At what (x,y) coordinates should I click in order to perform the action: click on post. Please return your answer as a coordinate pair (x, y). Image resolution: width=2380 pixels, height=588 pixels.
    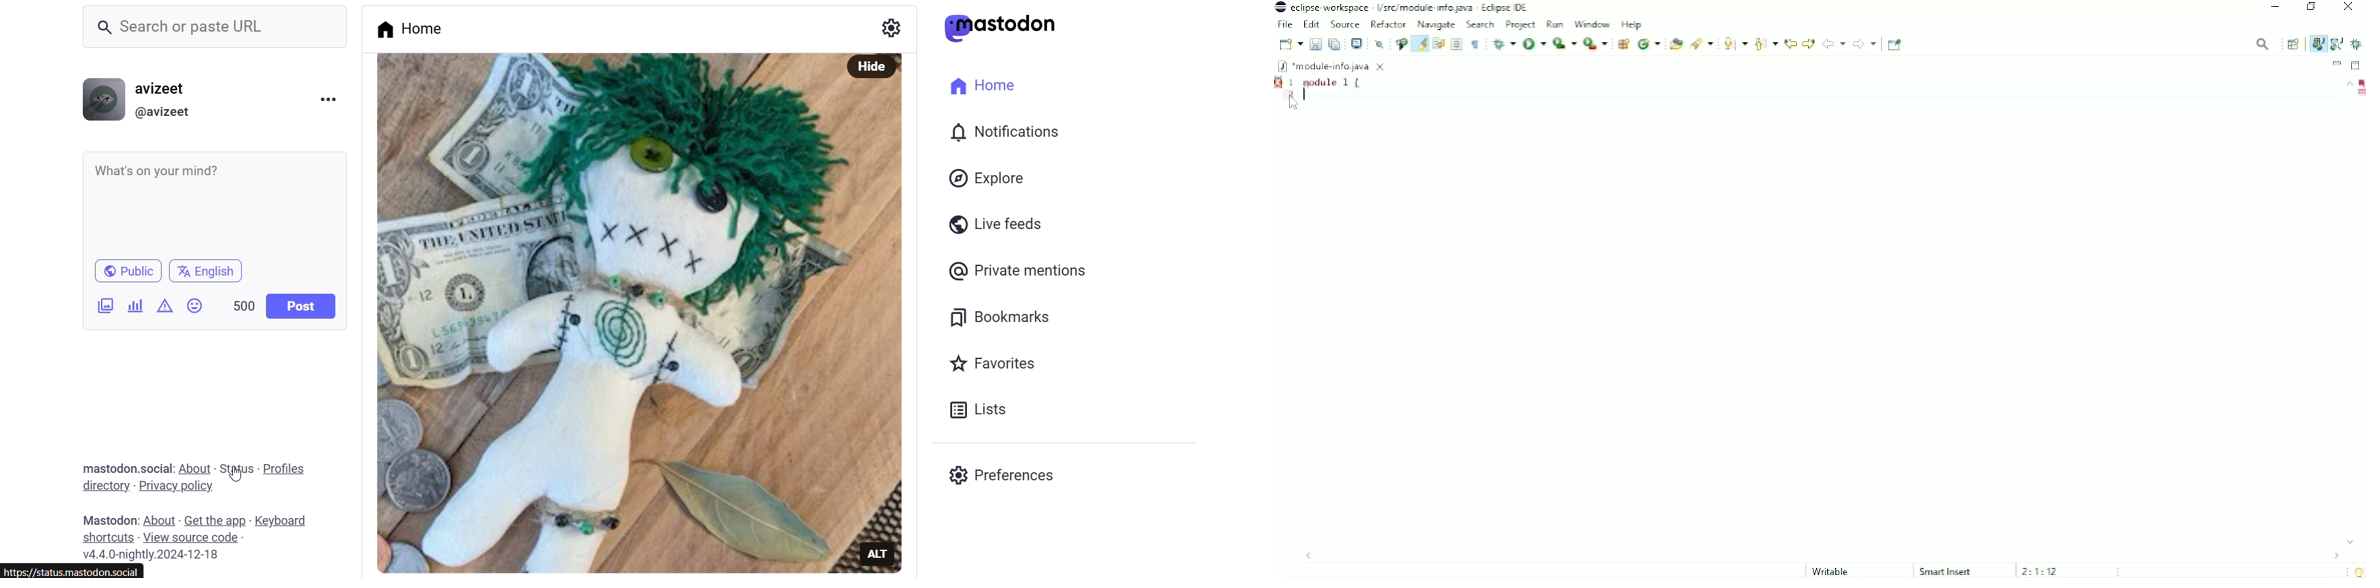
    Looking at the image, I should click on (302, 304).